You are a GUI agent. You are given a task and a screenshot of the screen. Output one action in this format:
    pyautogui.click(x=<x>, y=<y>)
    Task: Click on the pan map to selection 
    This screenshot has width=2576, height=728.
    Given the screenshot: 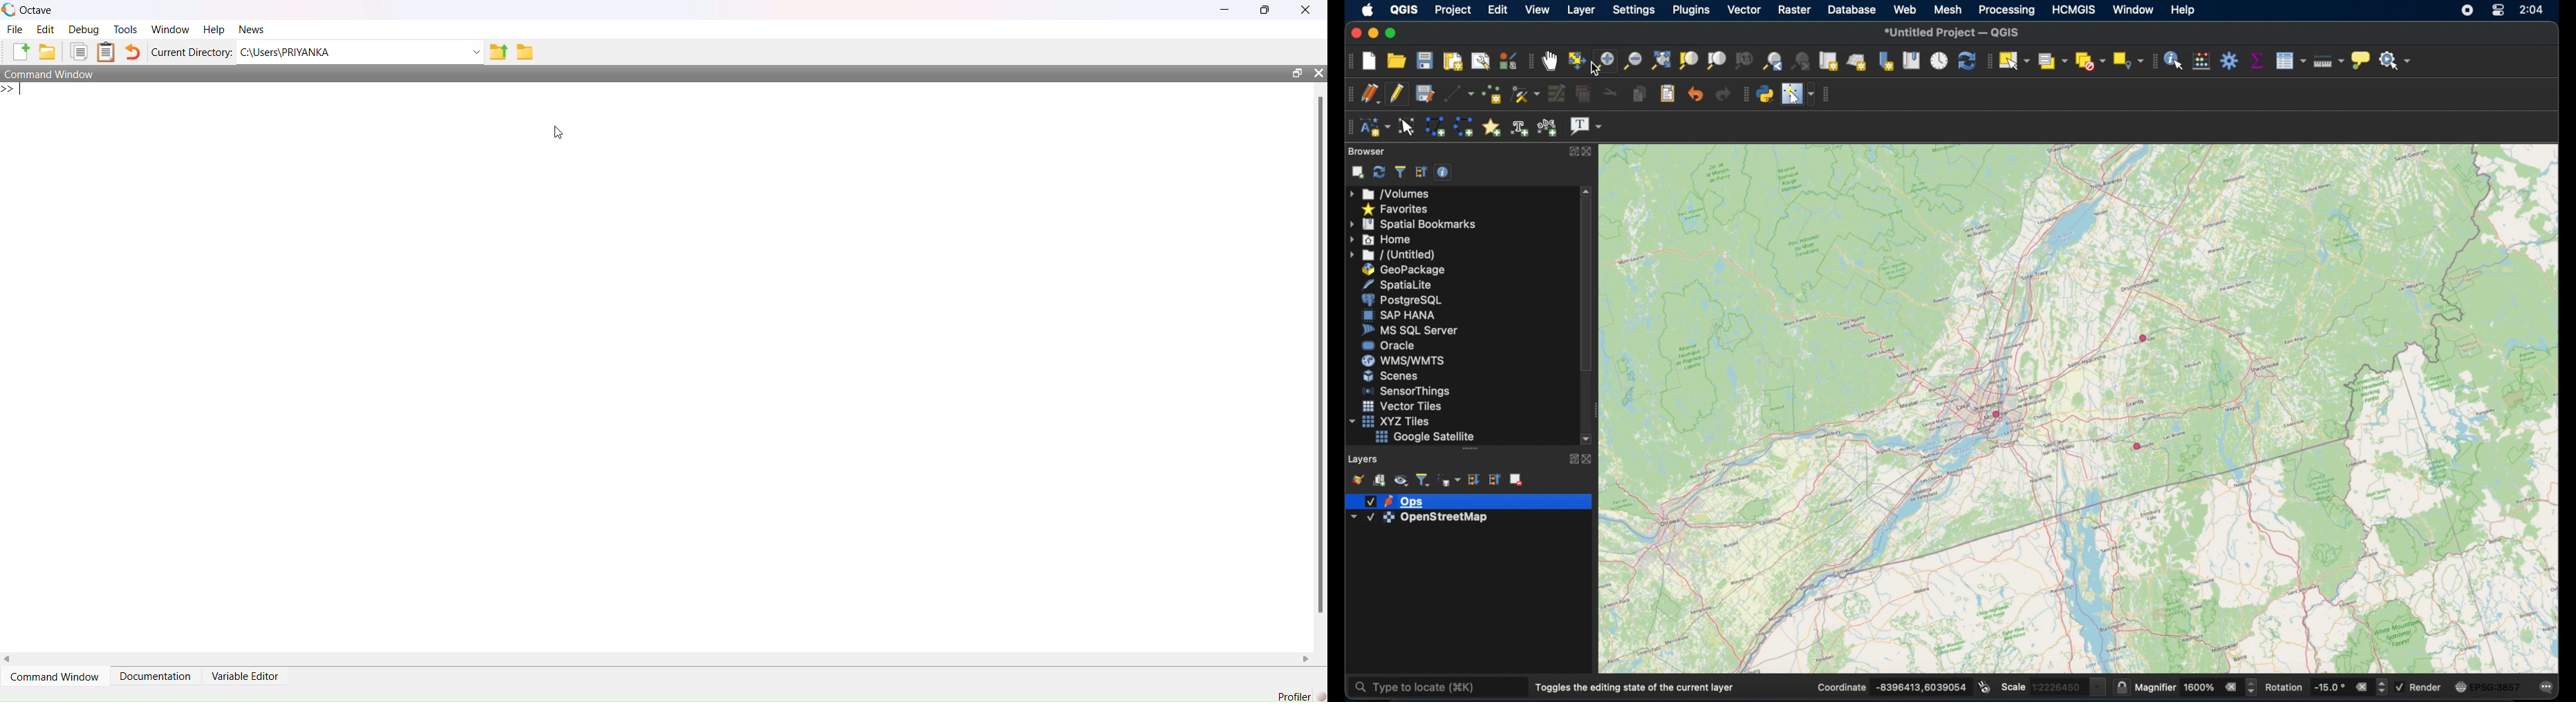 What is the action you would take?
    pyautogui.click(x=1576, y=60)
    